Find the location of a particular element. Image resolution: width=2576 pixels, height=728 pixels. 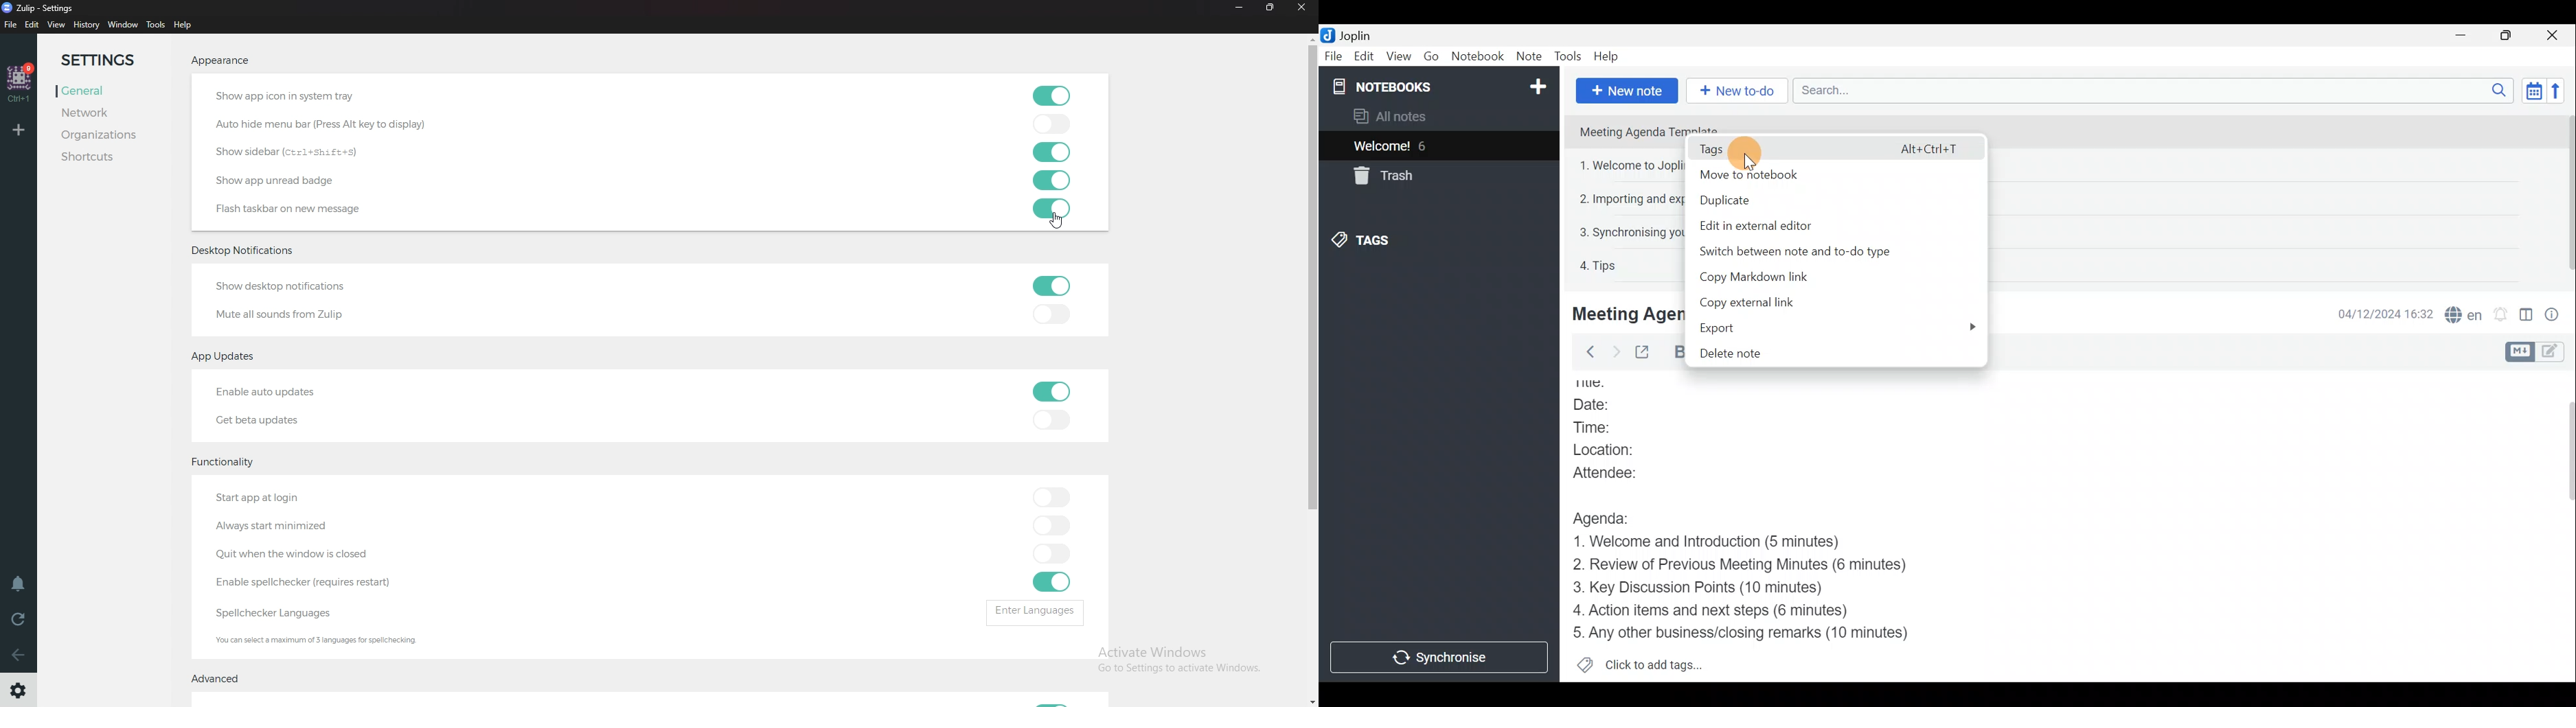

Review of Previous Meeting Minutes (6 minutes) is located at coordinates (1761, 567).